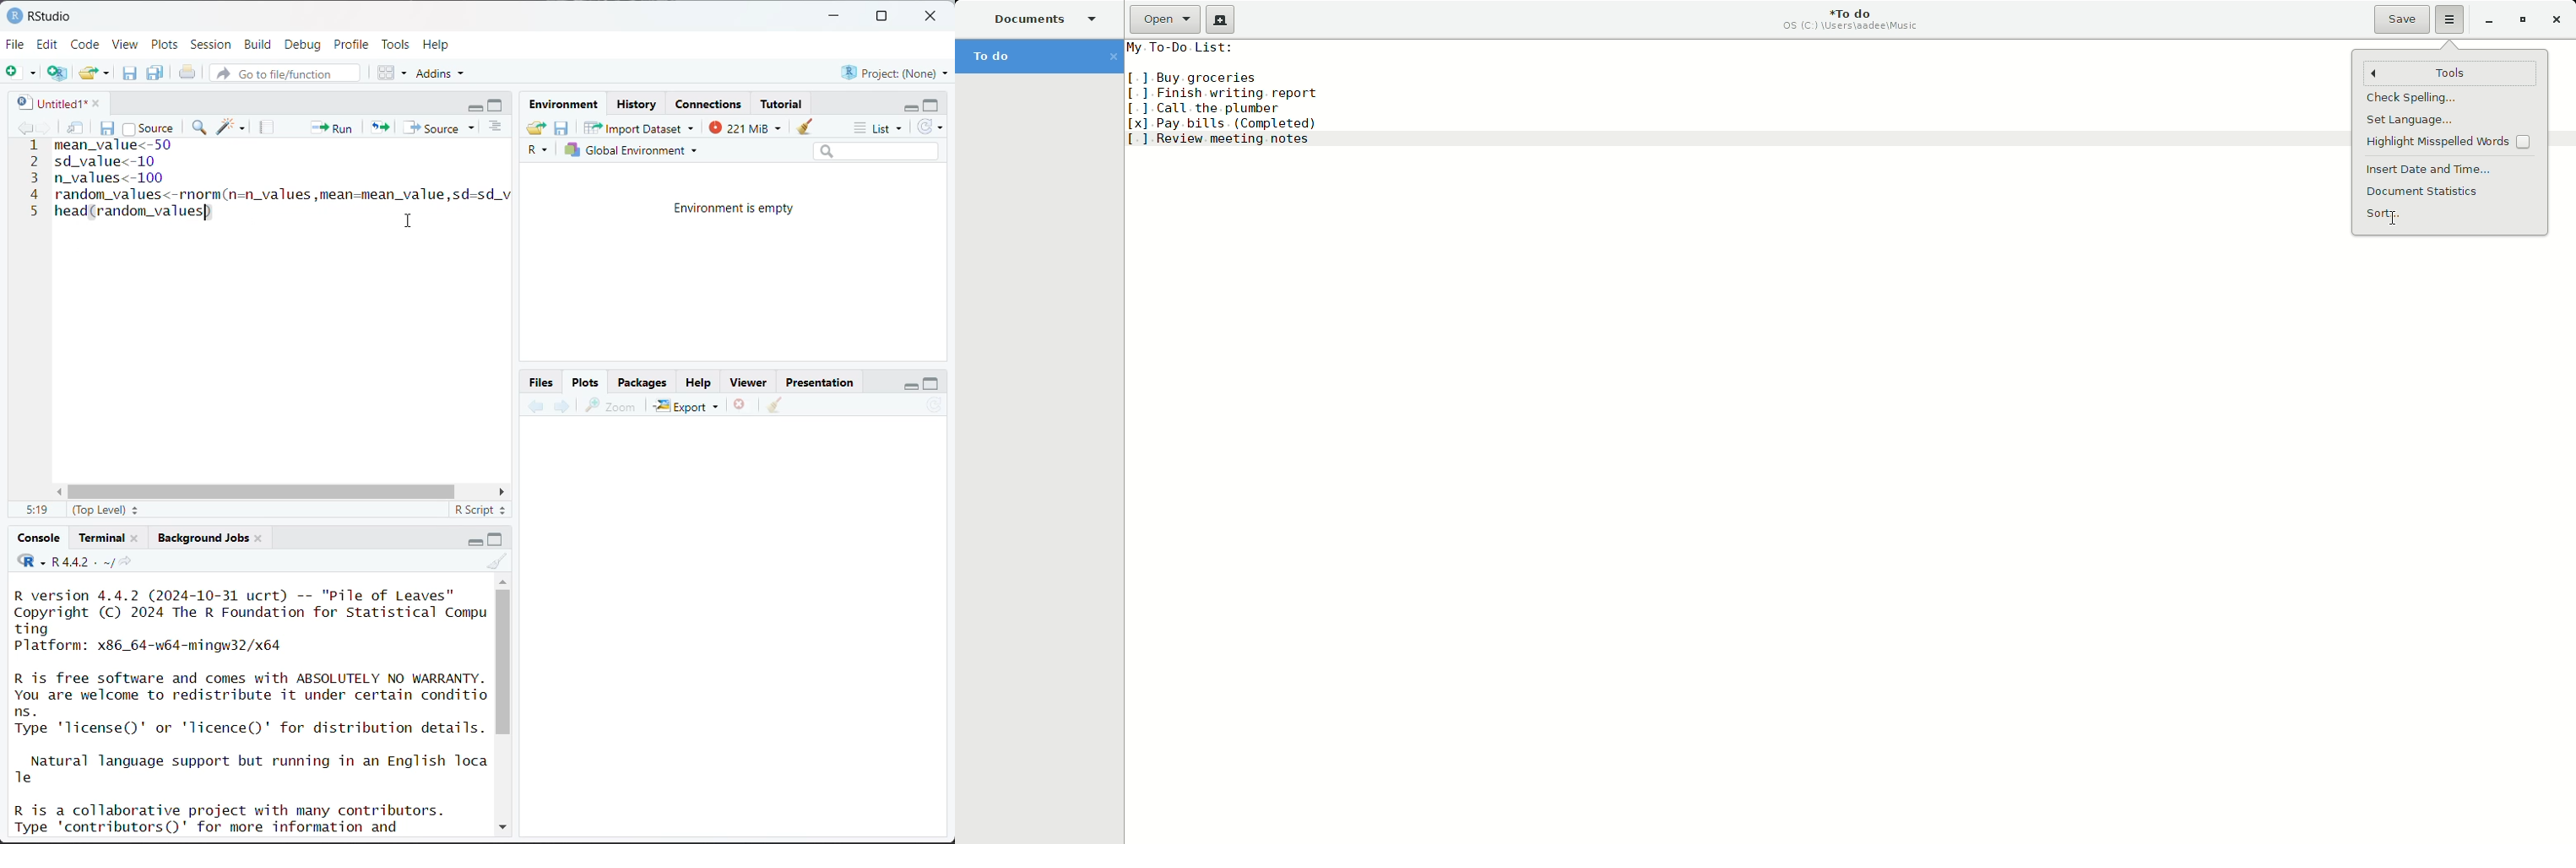 This screenshot has width=2576, height=868. What do you see at coordinates (820, 383) in the screenshot?
I see `Presentation` at bounding box center [820, 383].